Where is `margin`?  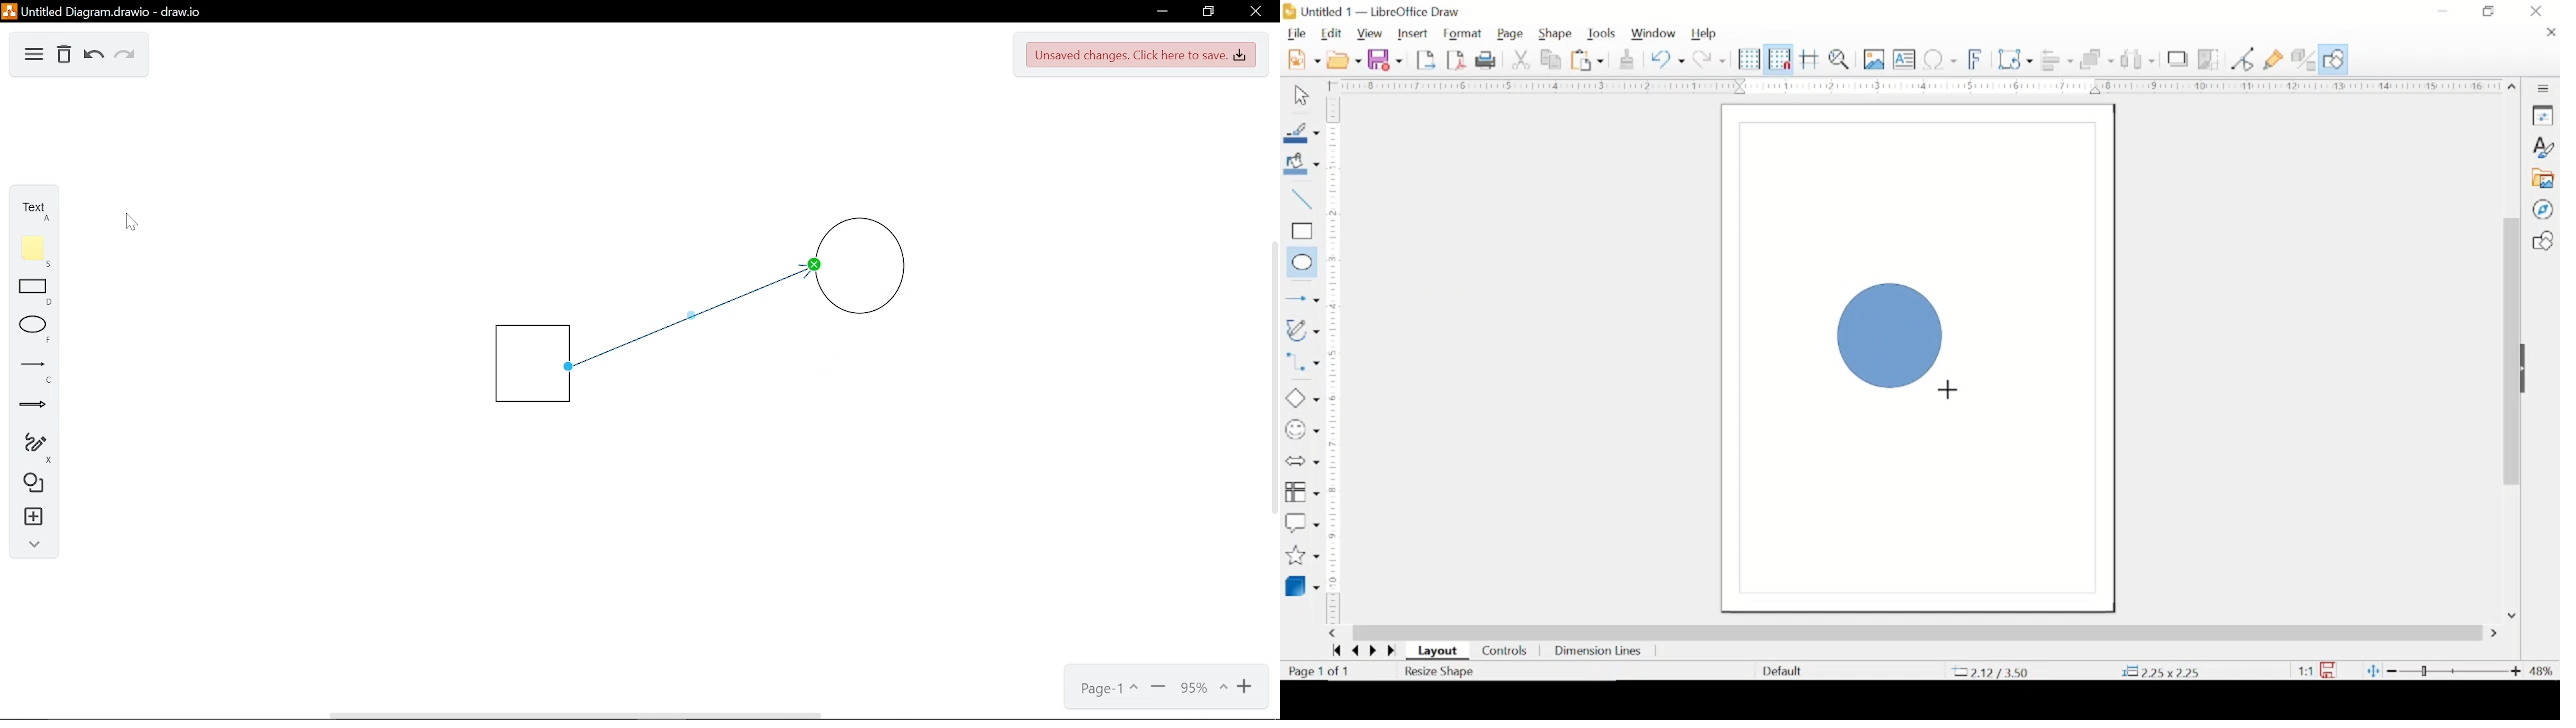 margin is located at coordinates (1335, 187).